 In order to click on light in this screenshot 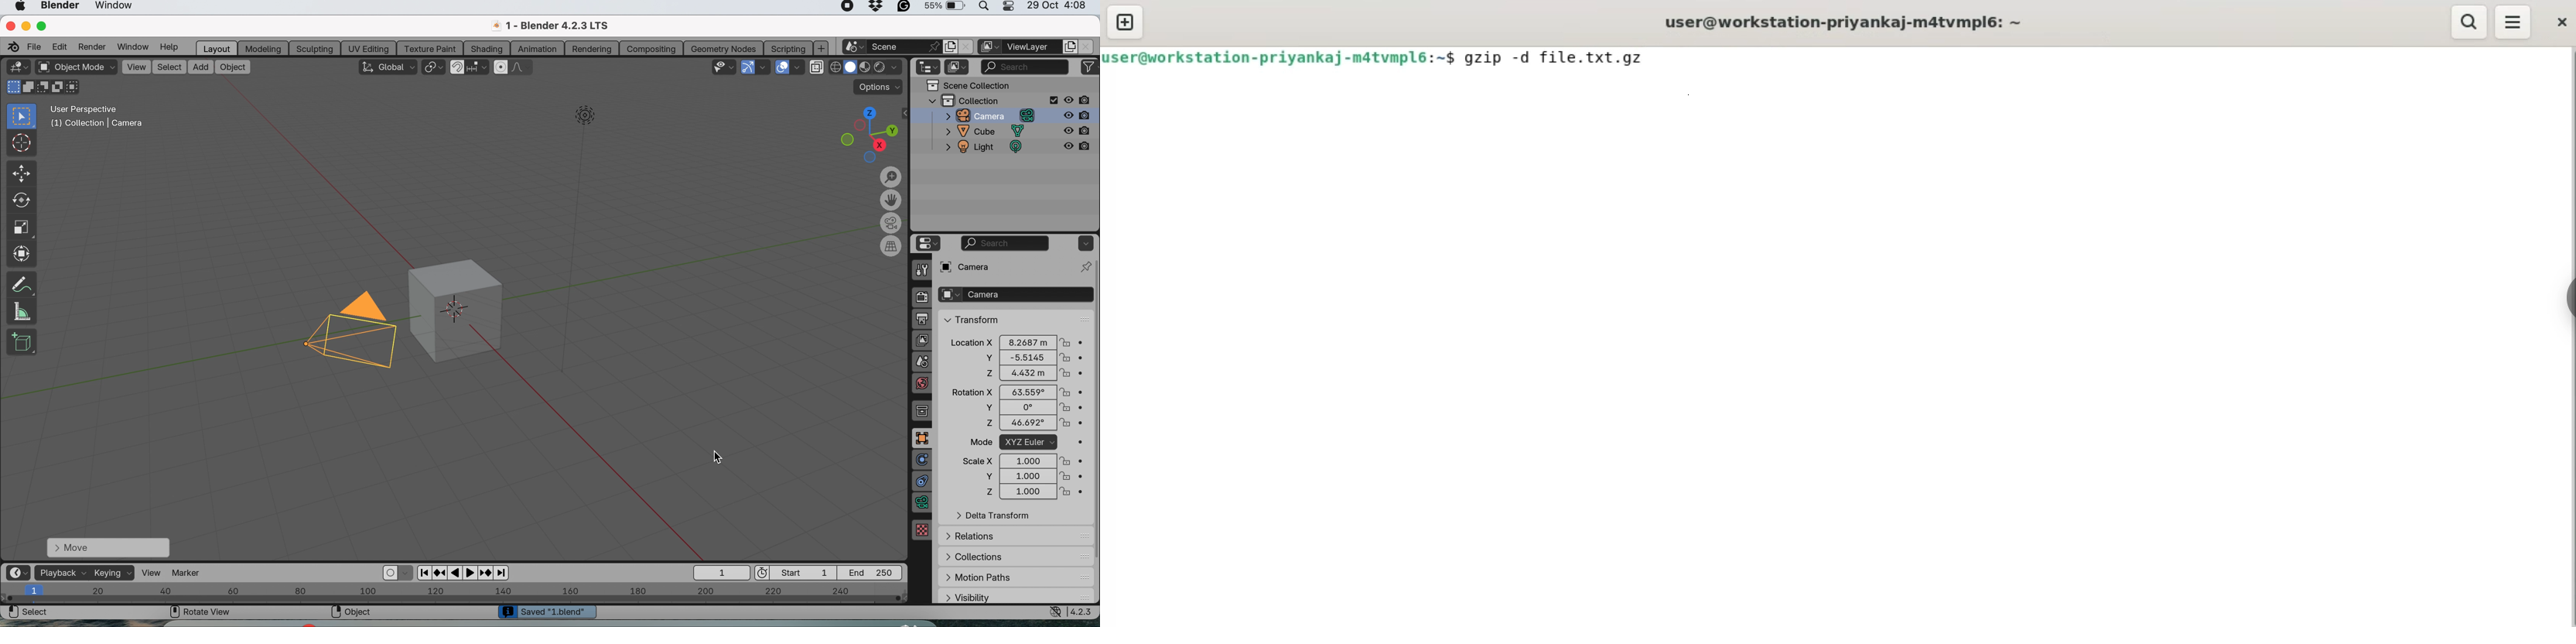, I will do `click(985, 149)`.